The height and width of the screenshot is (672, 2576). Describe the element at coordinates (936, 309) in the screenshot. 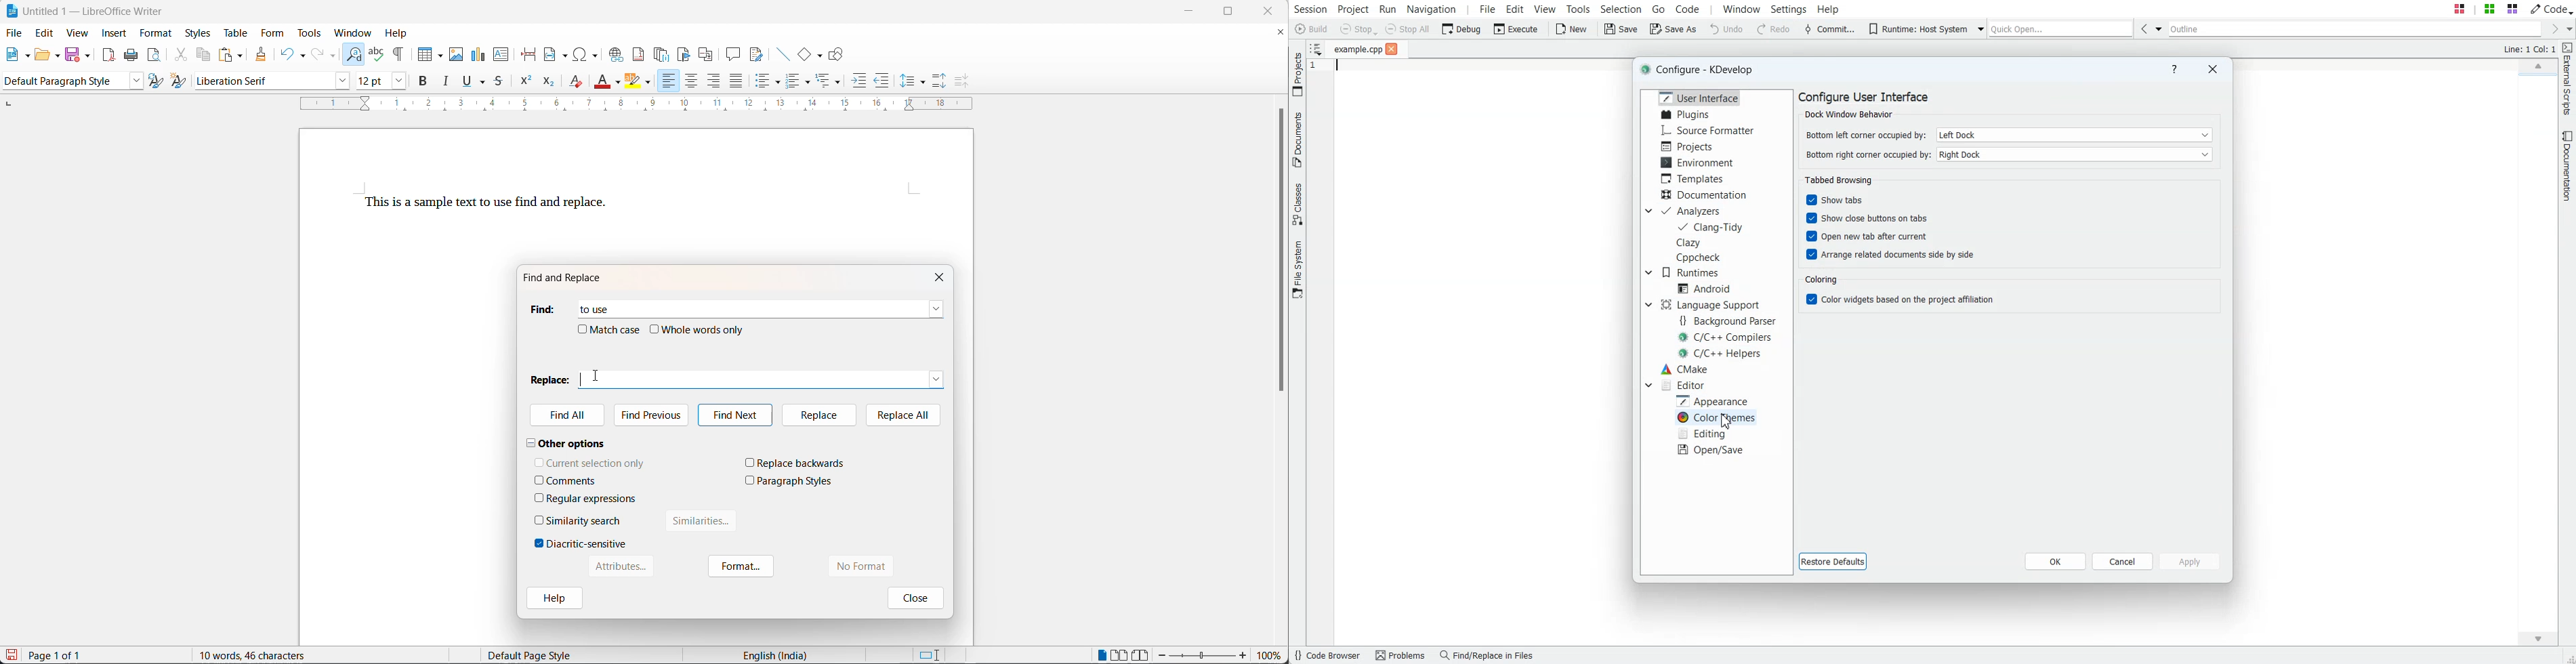

I see `find dropdown button` at that location.